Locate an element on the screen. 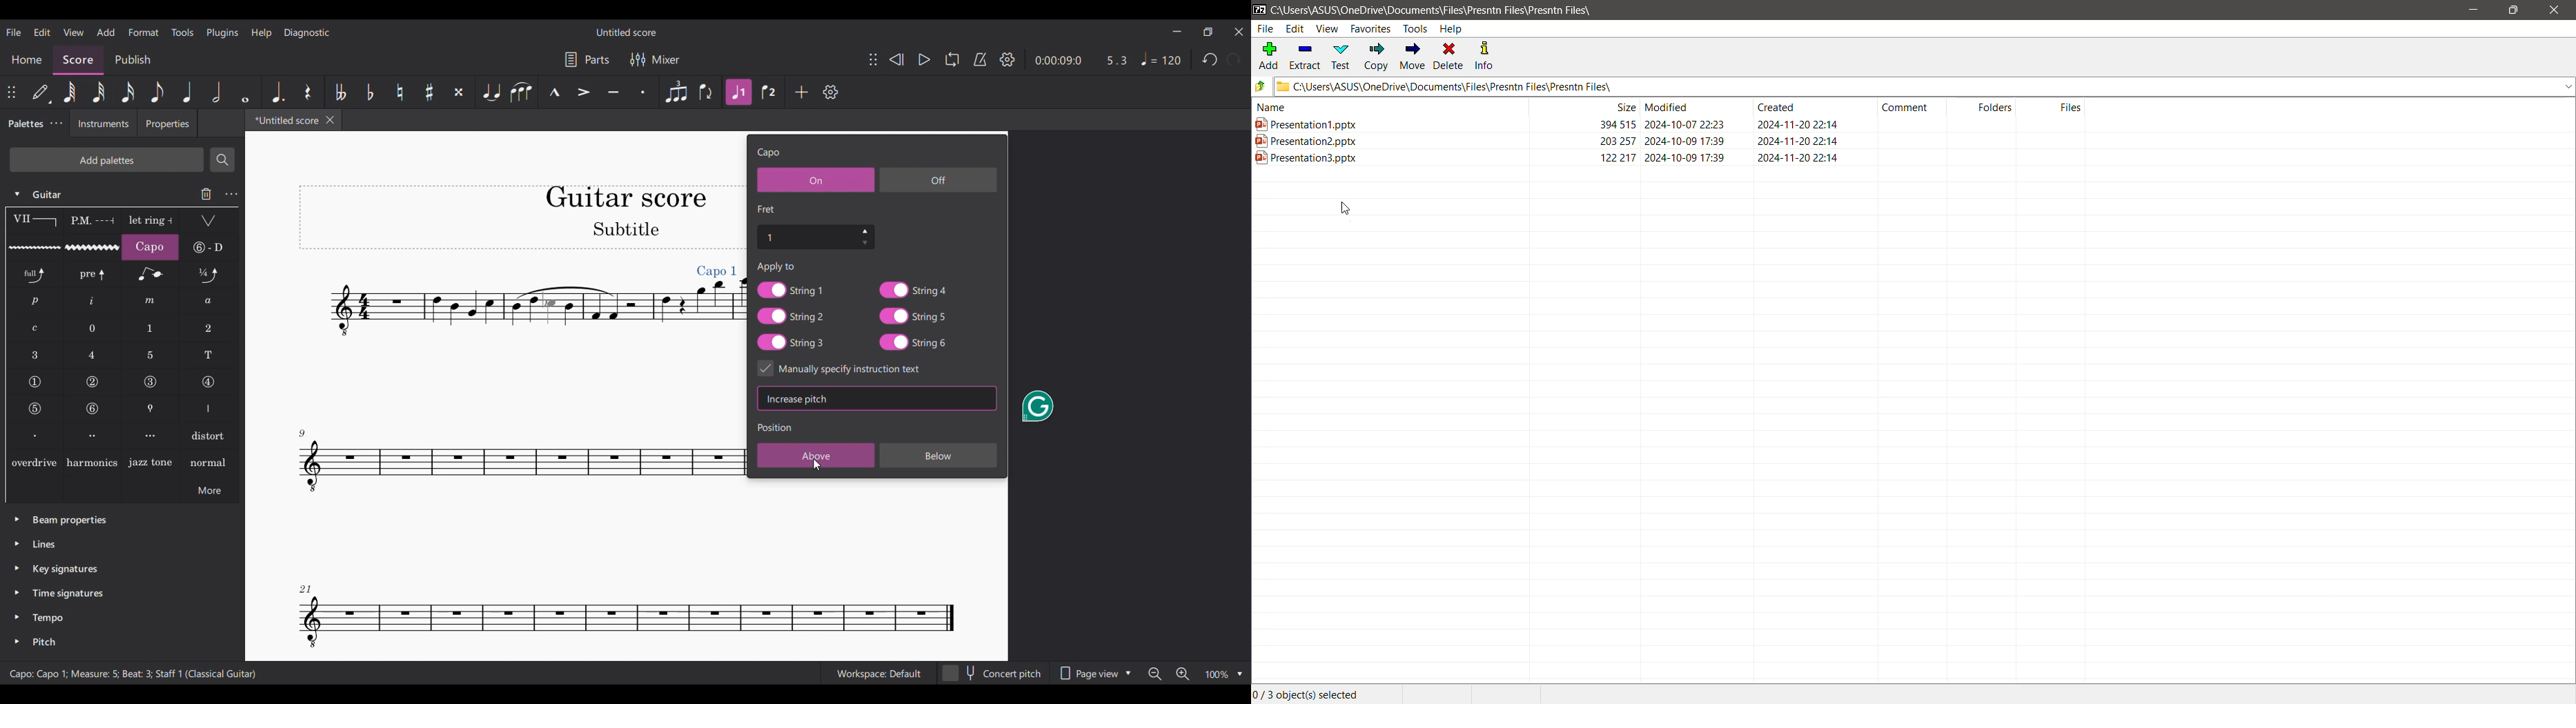 The height and width of the screenshot is (728, 2576). Toggle for specific instruction is located at coordinates (851, 368).